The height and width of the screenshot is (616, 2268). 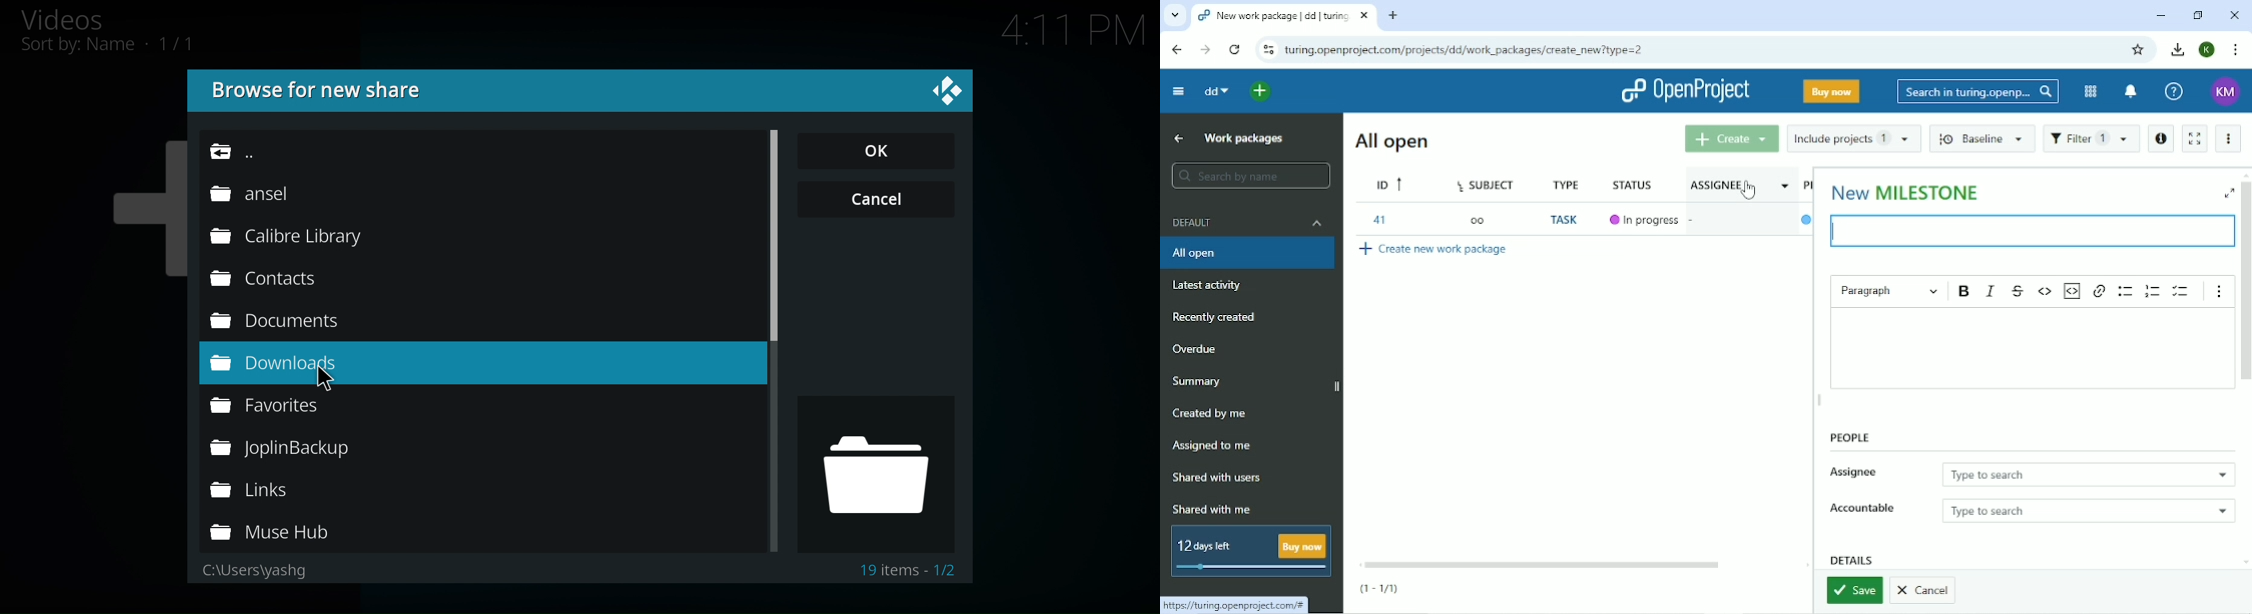 What do you see at coordinates (2153, 291) in the screenshot?
I see `Numbered list` at bounding box center [2153, 291].